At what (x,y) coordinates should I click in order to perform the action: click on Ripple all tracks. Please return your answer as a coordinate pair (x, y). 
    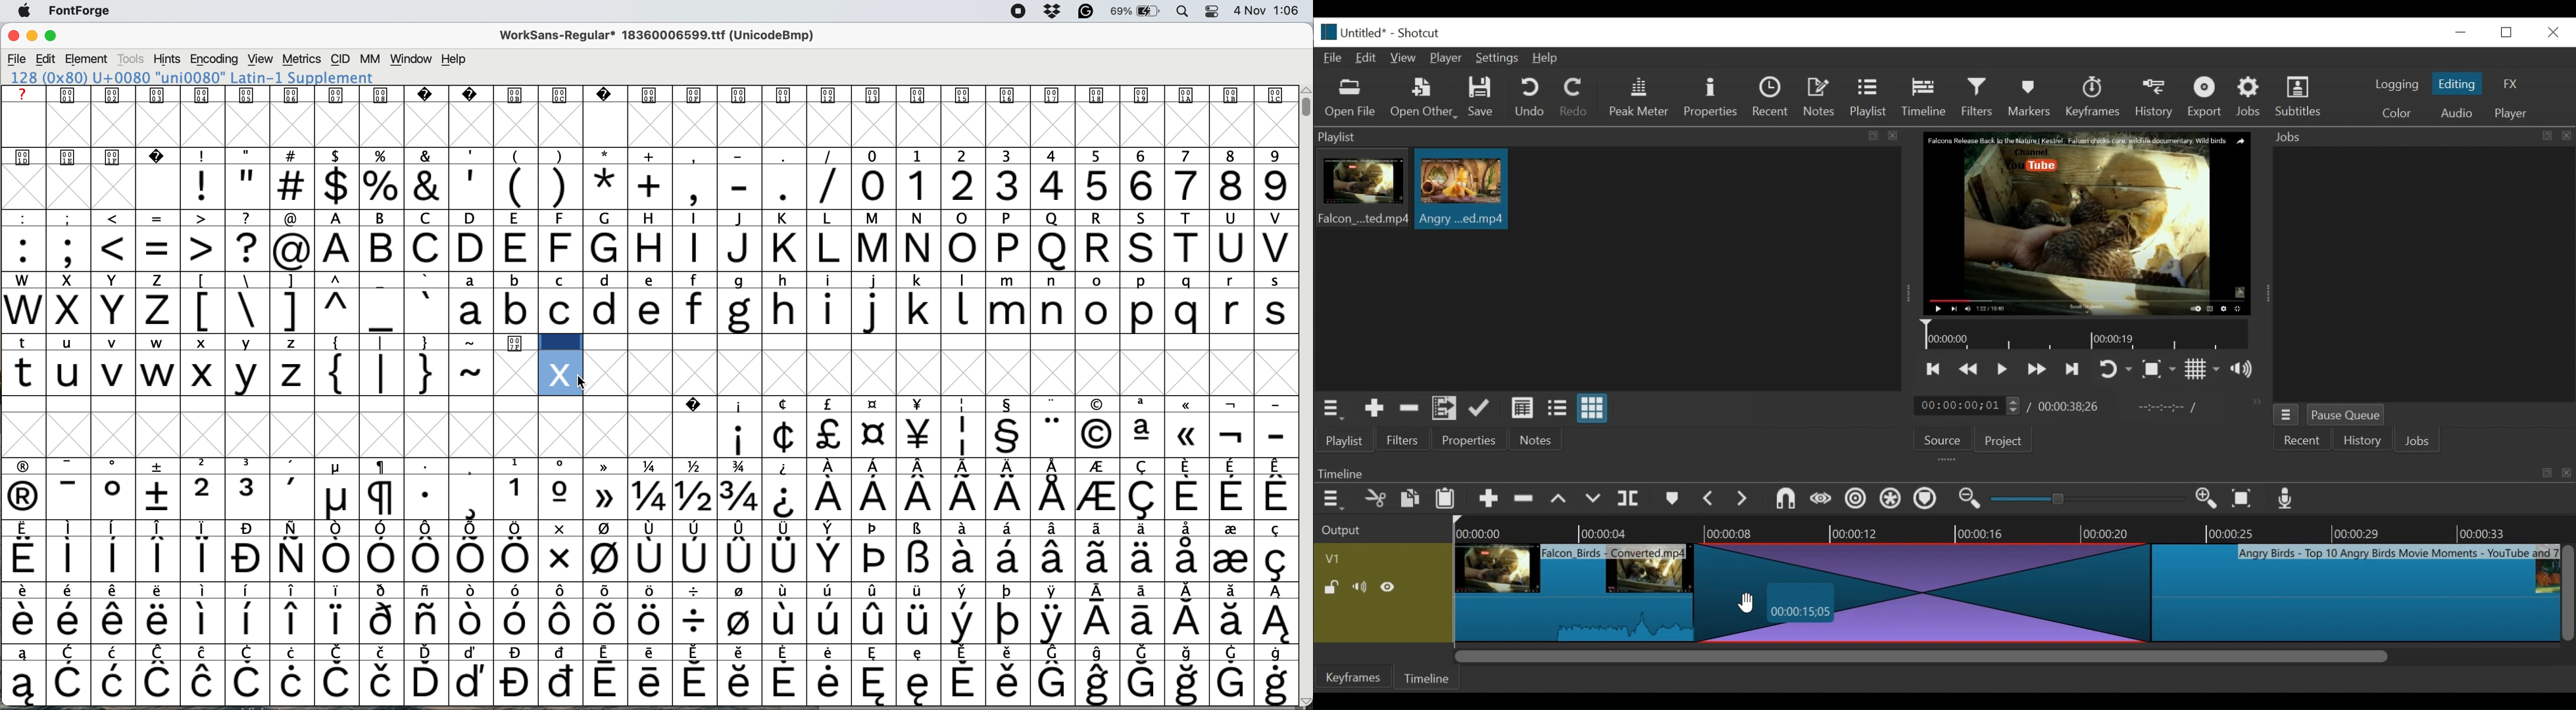
    Looking at the image, I should click on (1890, 500).